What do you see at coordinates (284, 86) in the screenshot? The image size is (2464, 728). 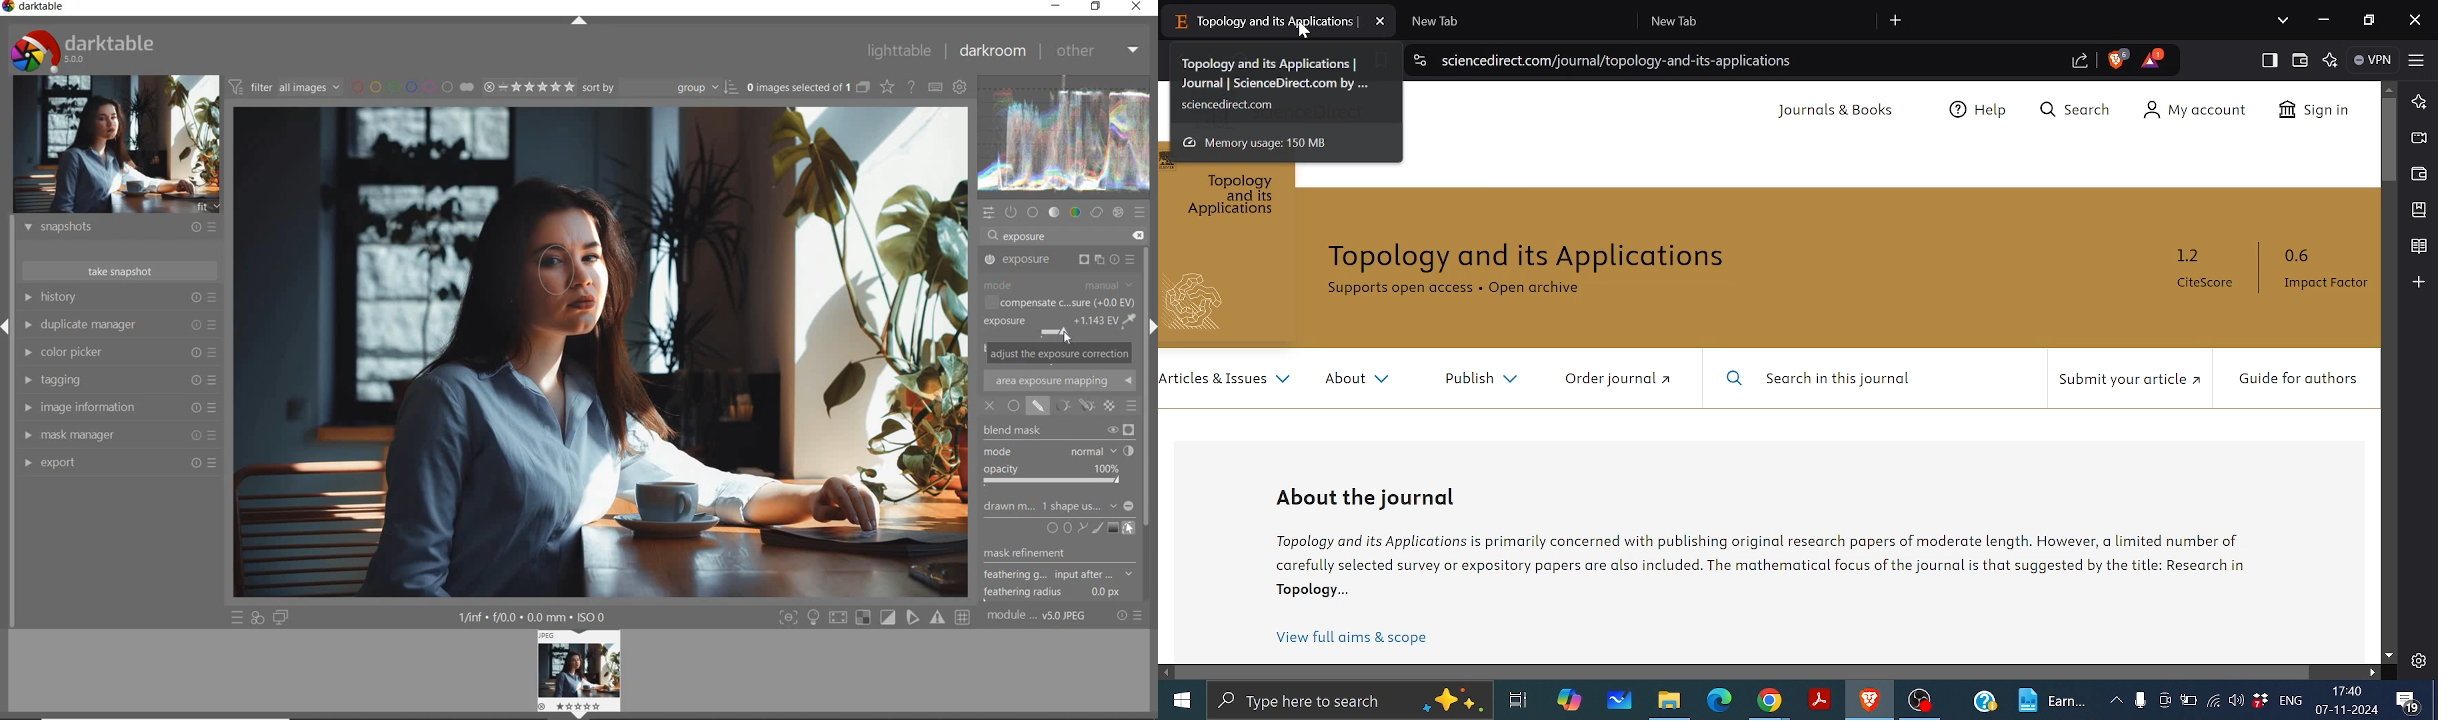 I see `filter images based on their modules` at bounding box center [284, 86].